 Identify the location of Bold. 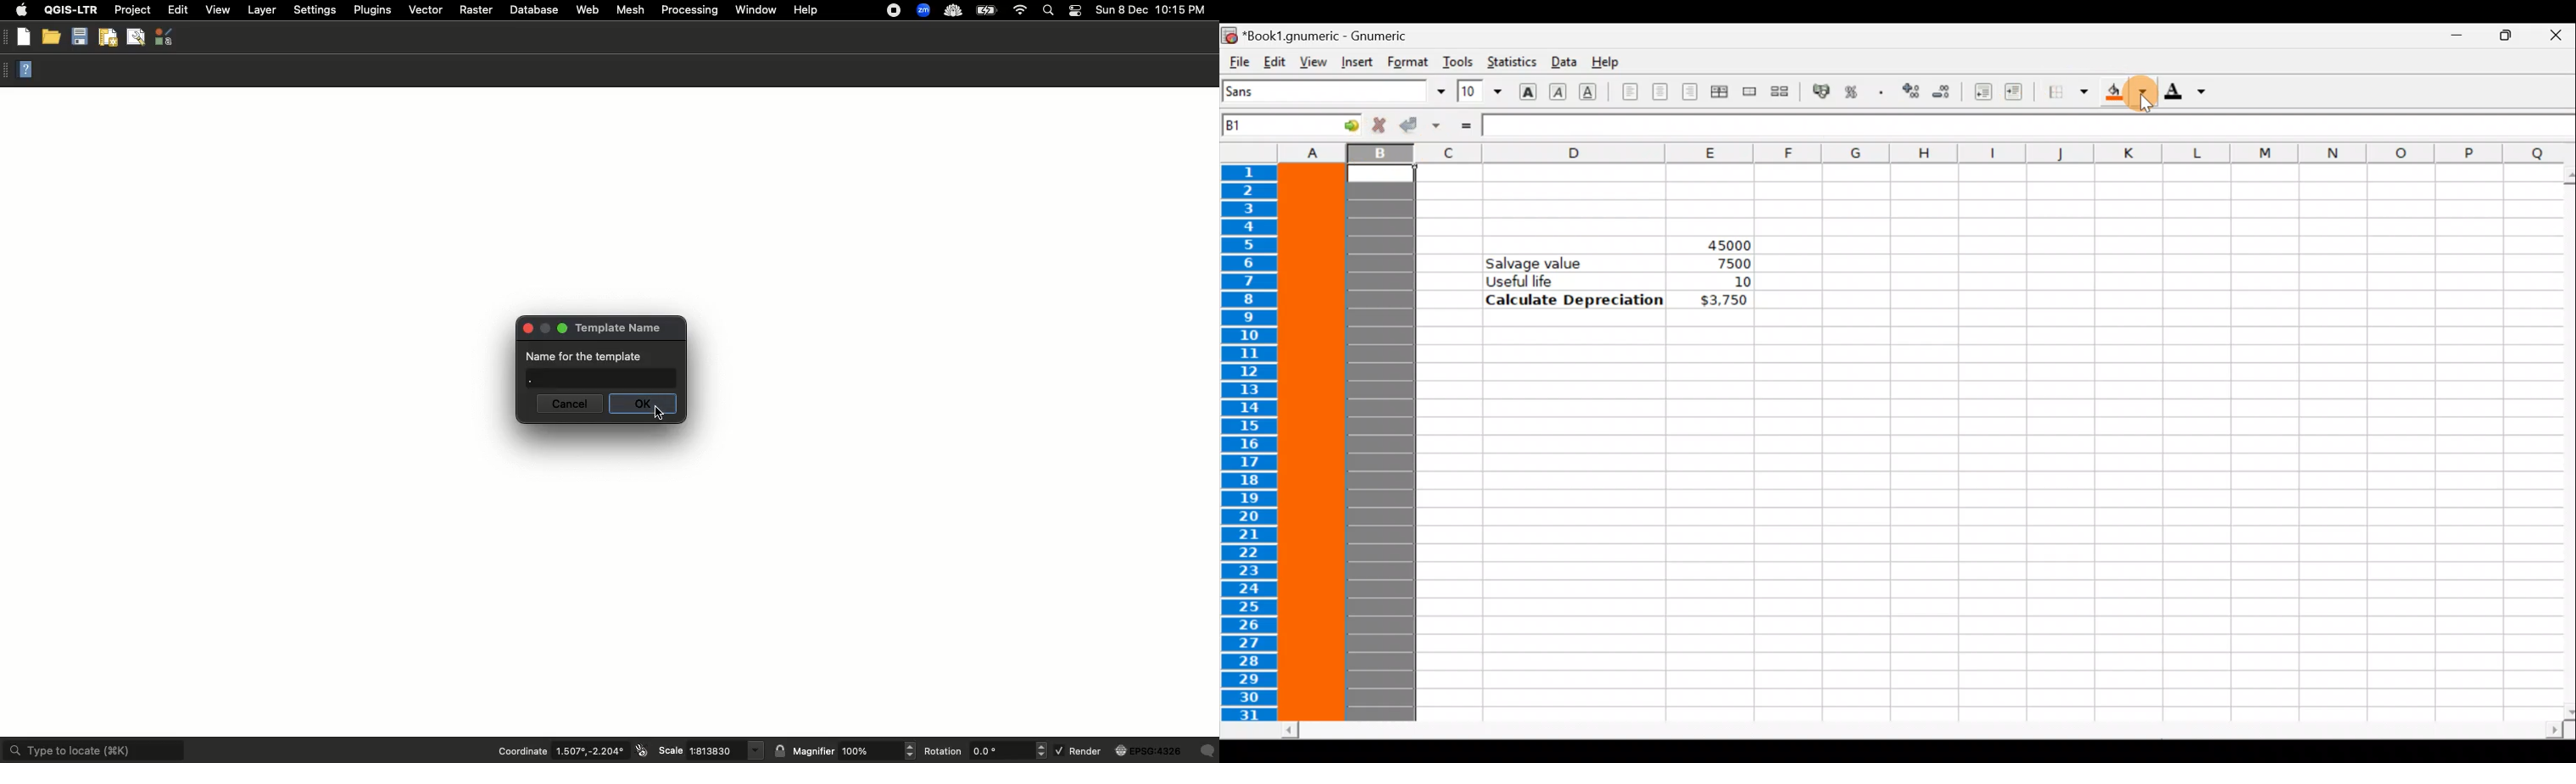
(1527, 90).